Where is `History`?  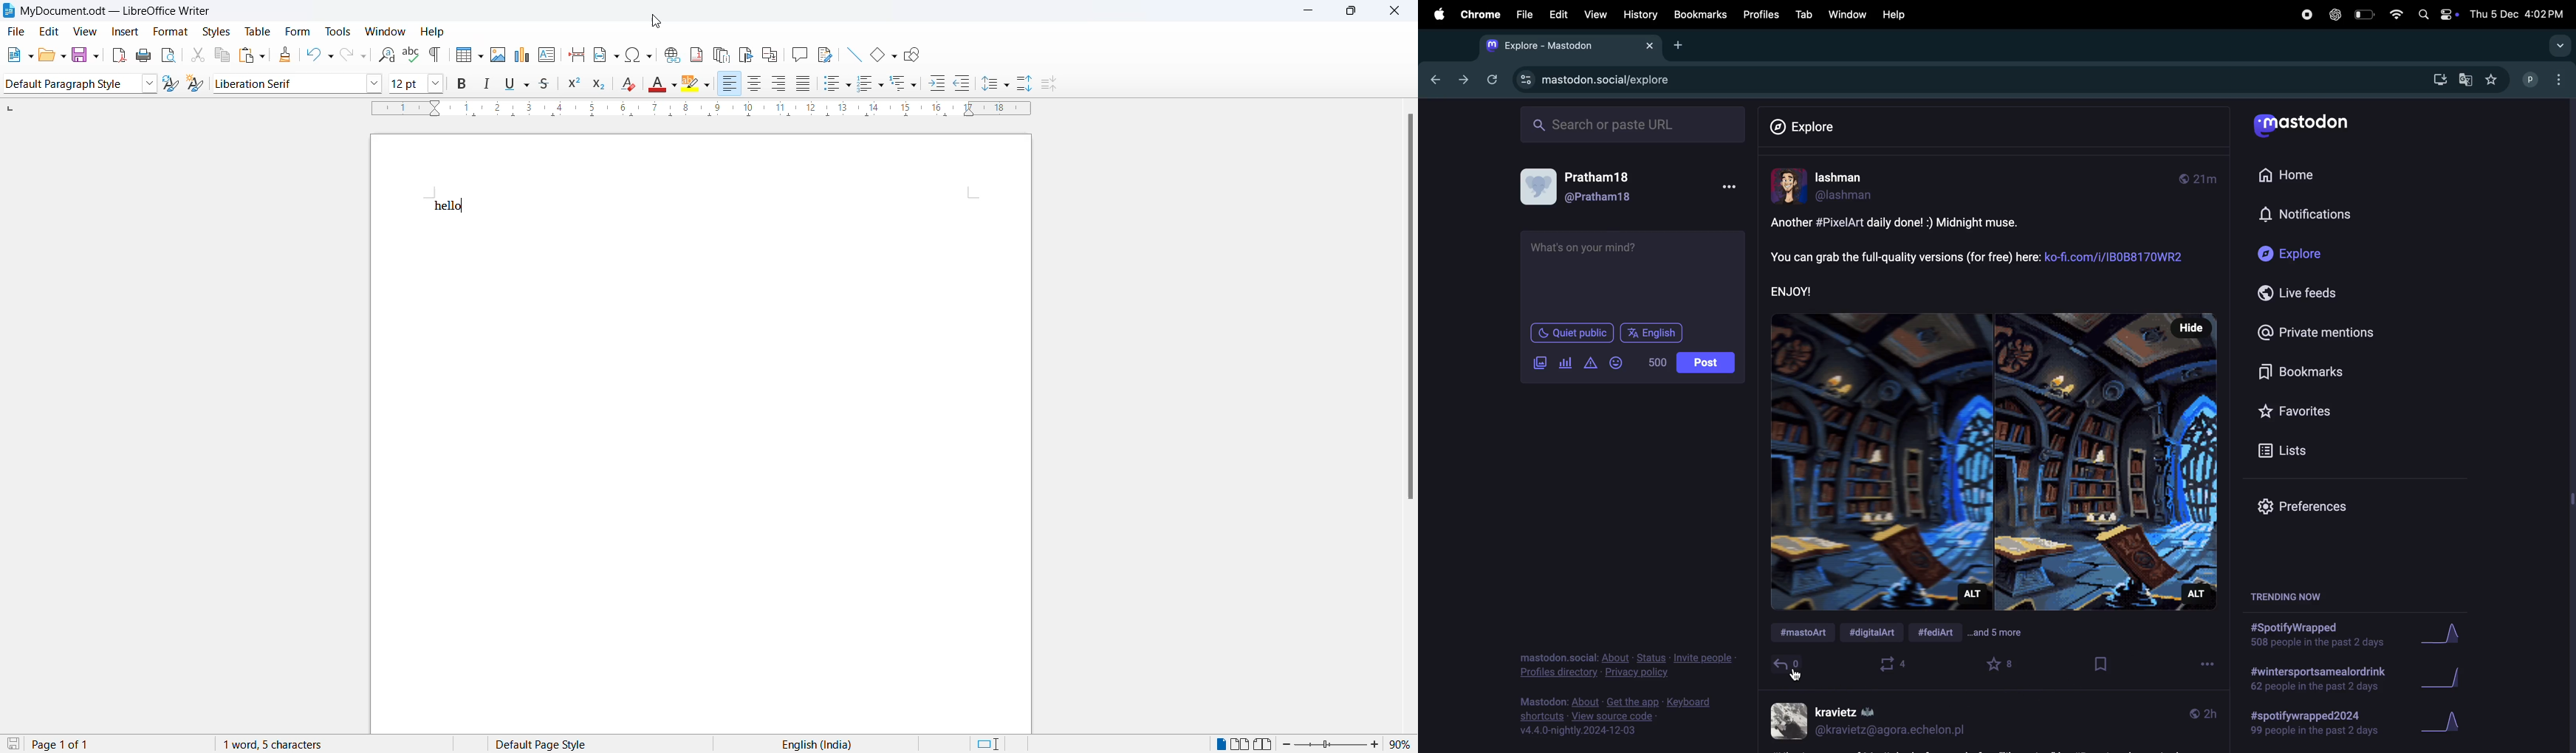
History is located at coordinates (1639, 15).